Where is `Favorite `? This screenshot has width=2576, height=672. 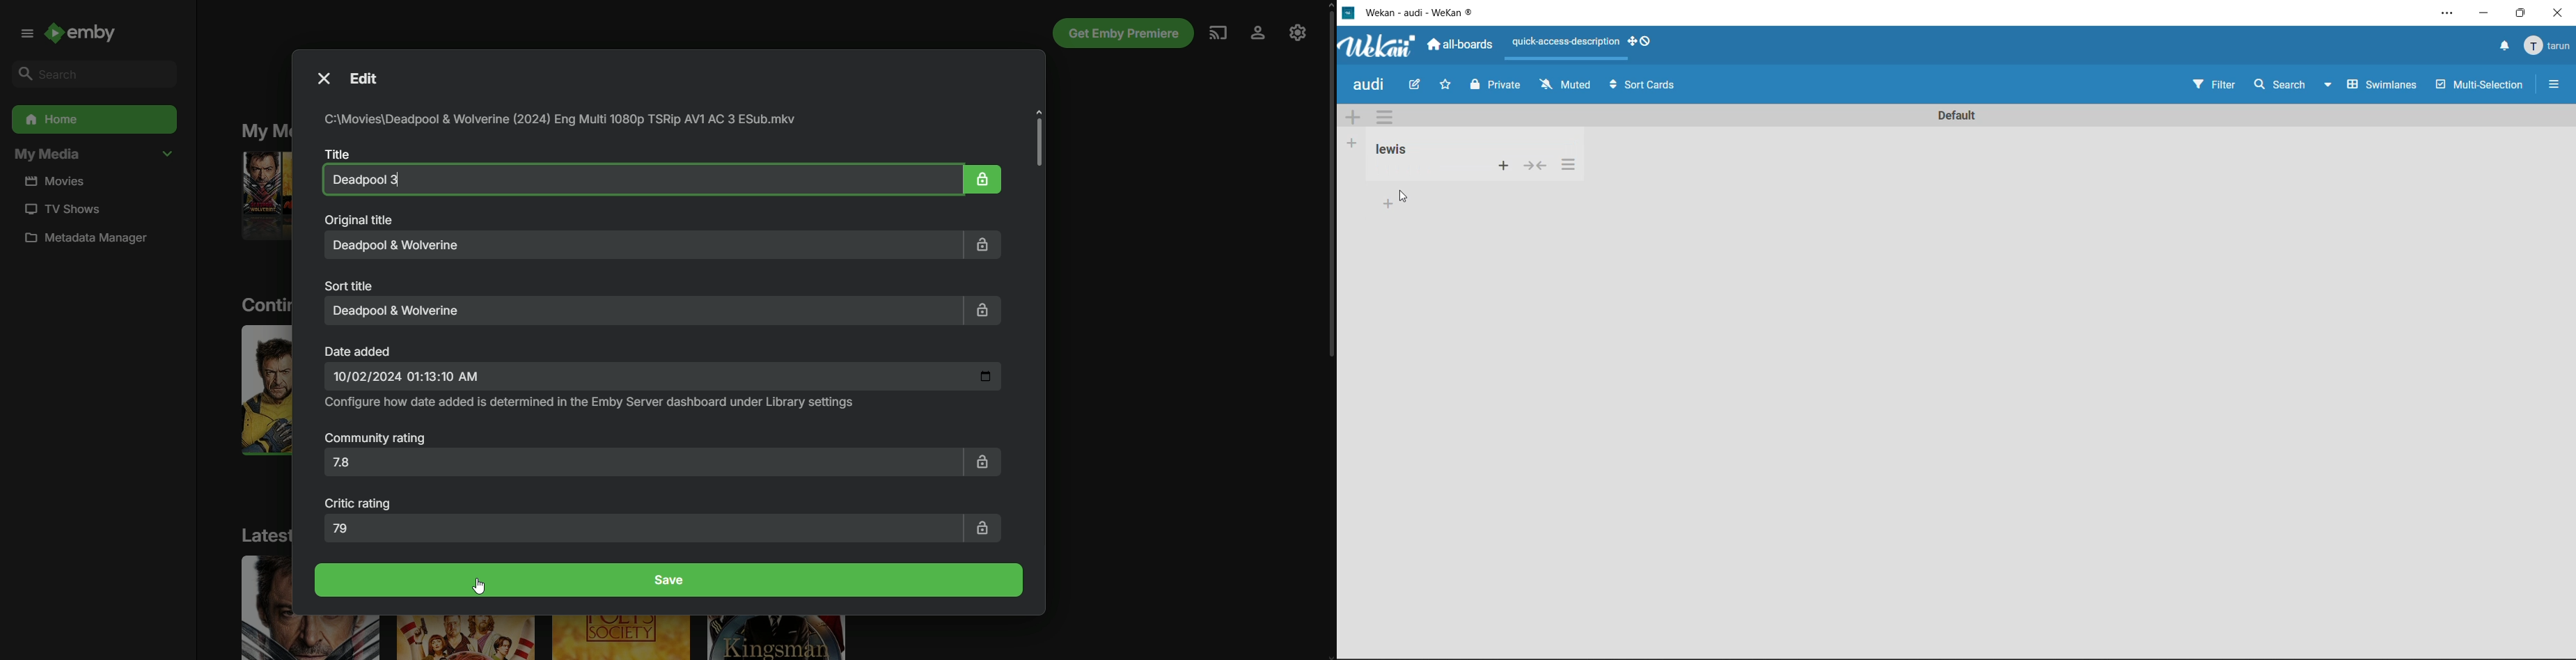 Favorite  is located at coordinates (1446, 85).